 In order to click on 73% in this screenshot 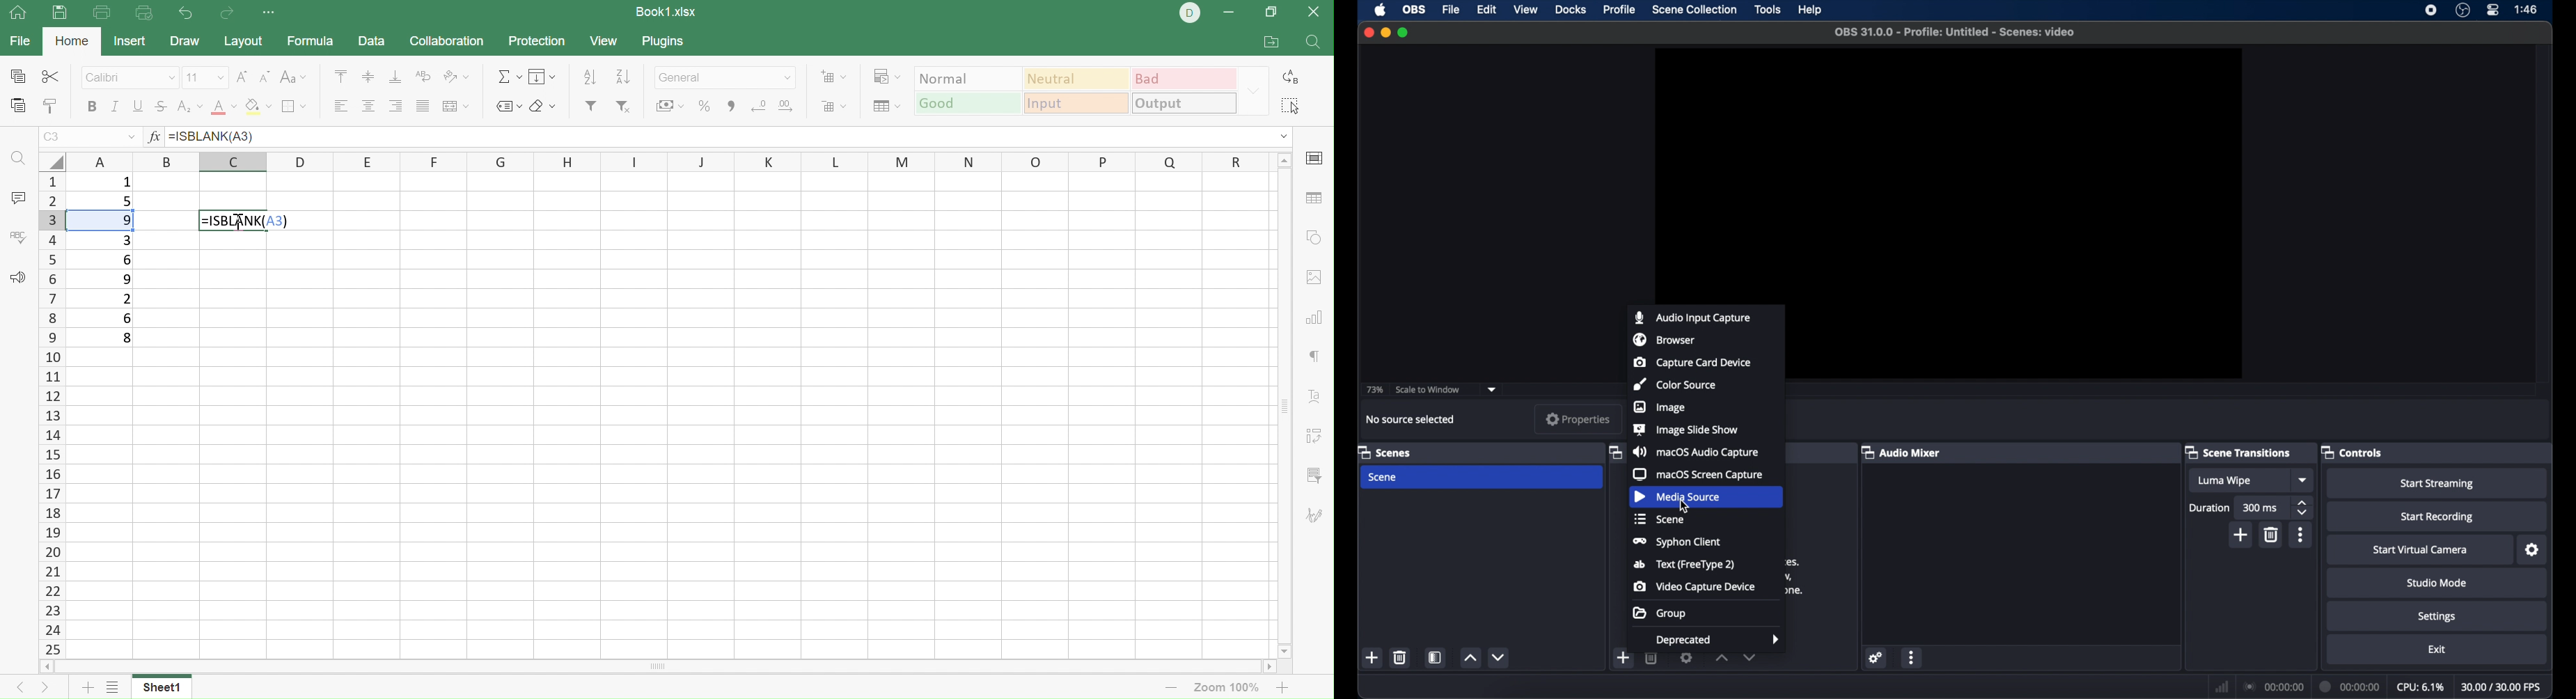, I will do `click(1375, 390)`.